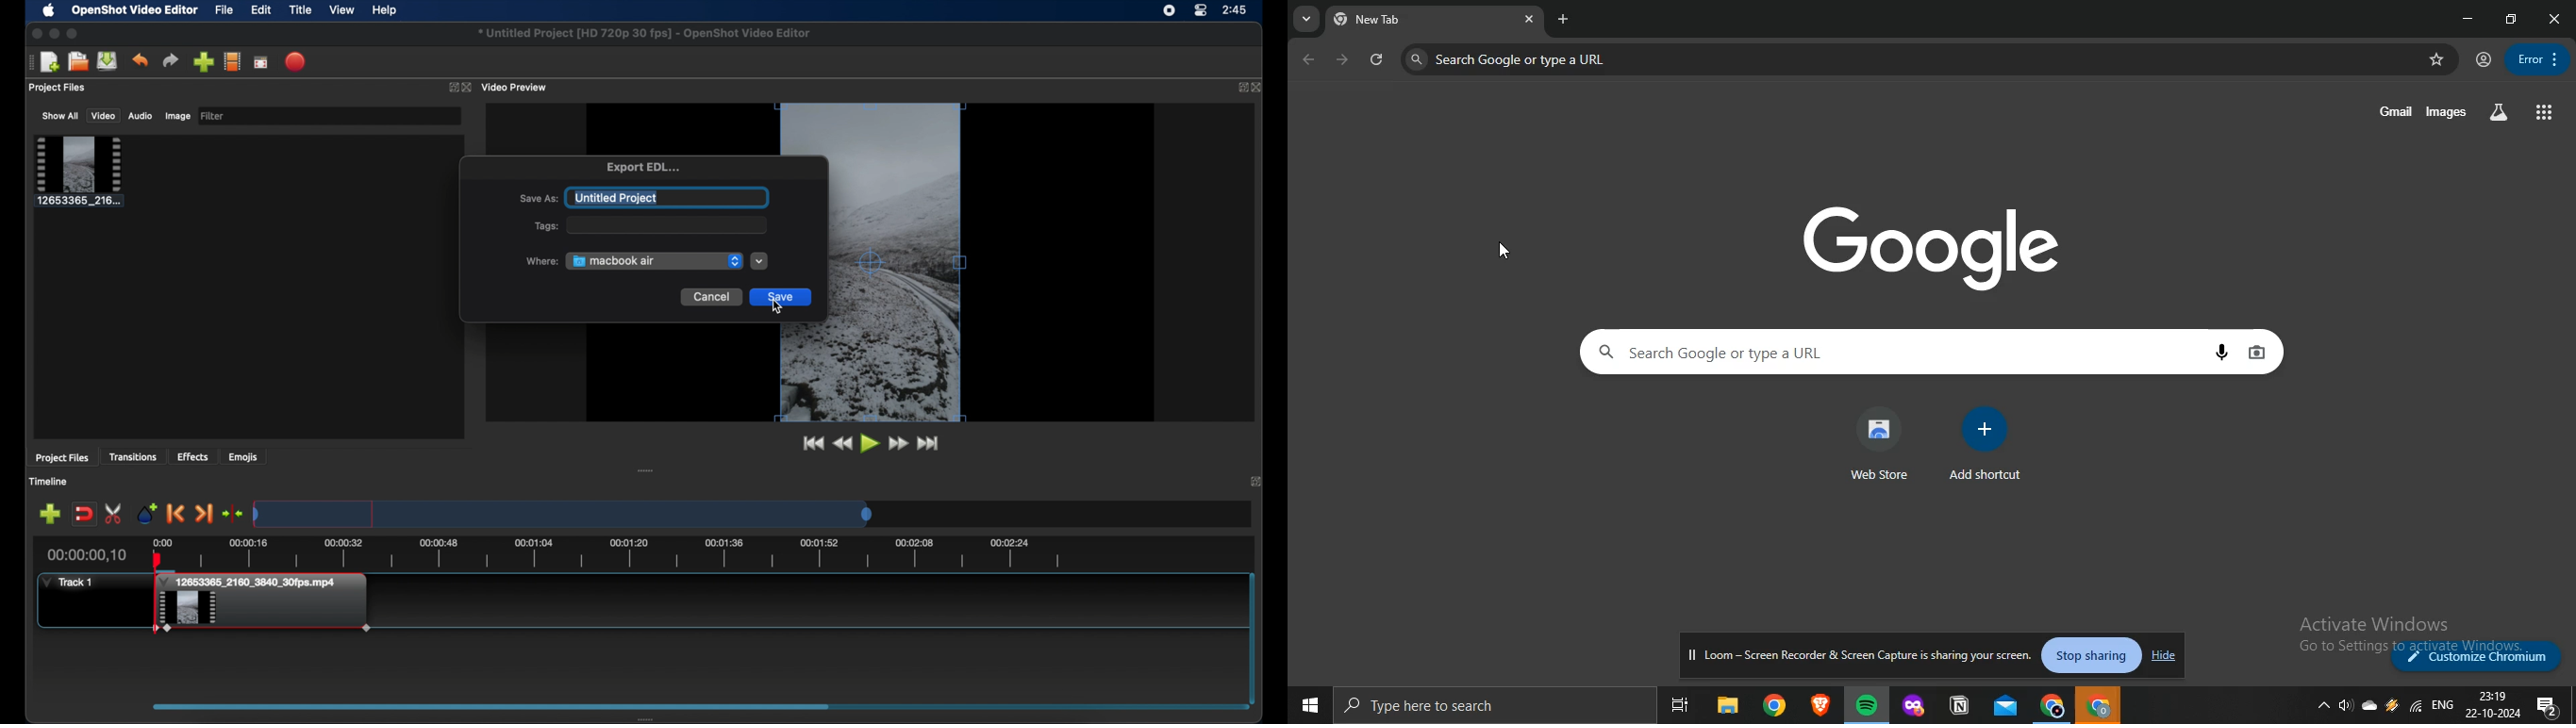  I want to click on current time indicator, so click(91, 554).